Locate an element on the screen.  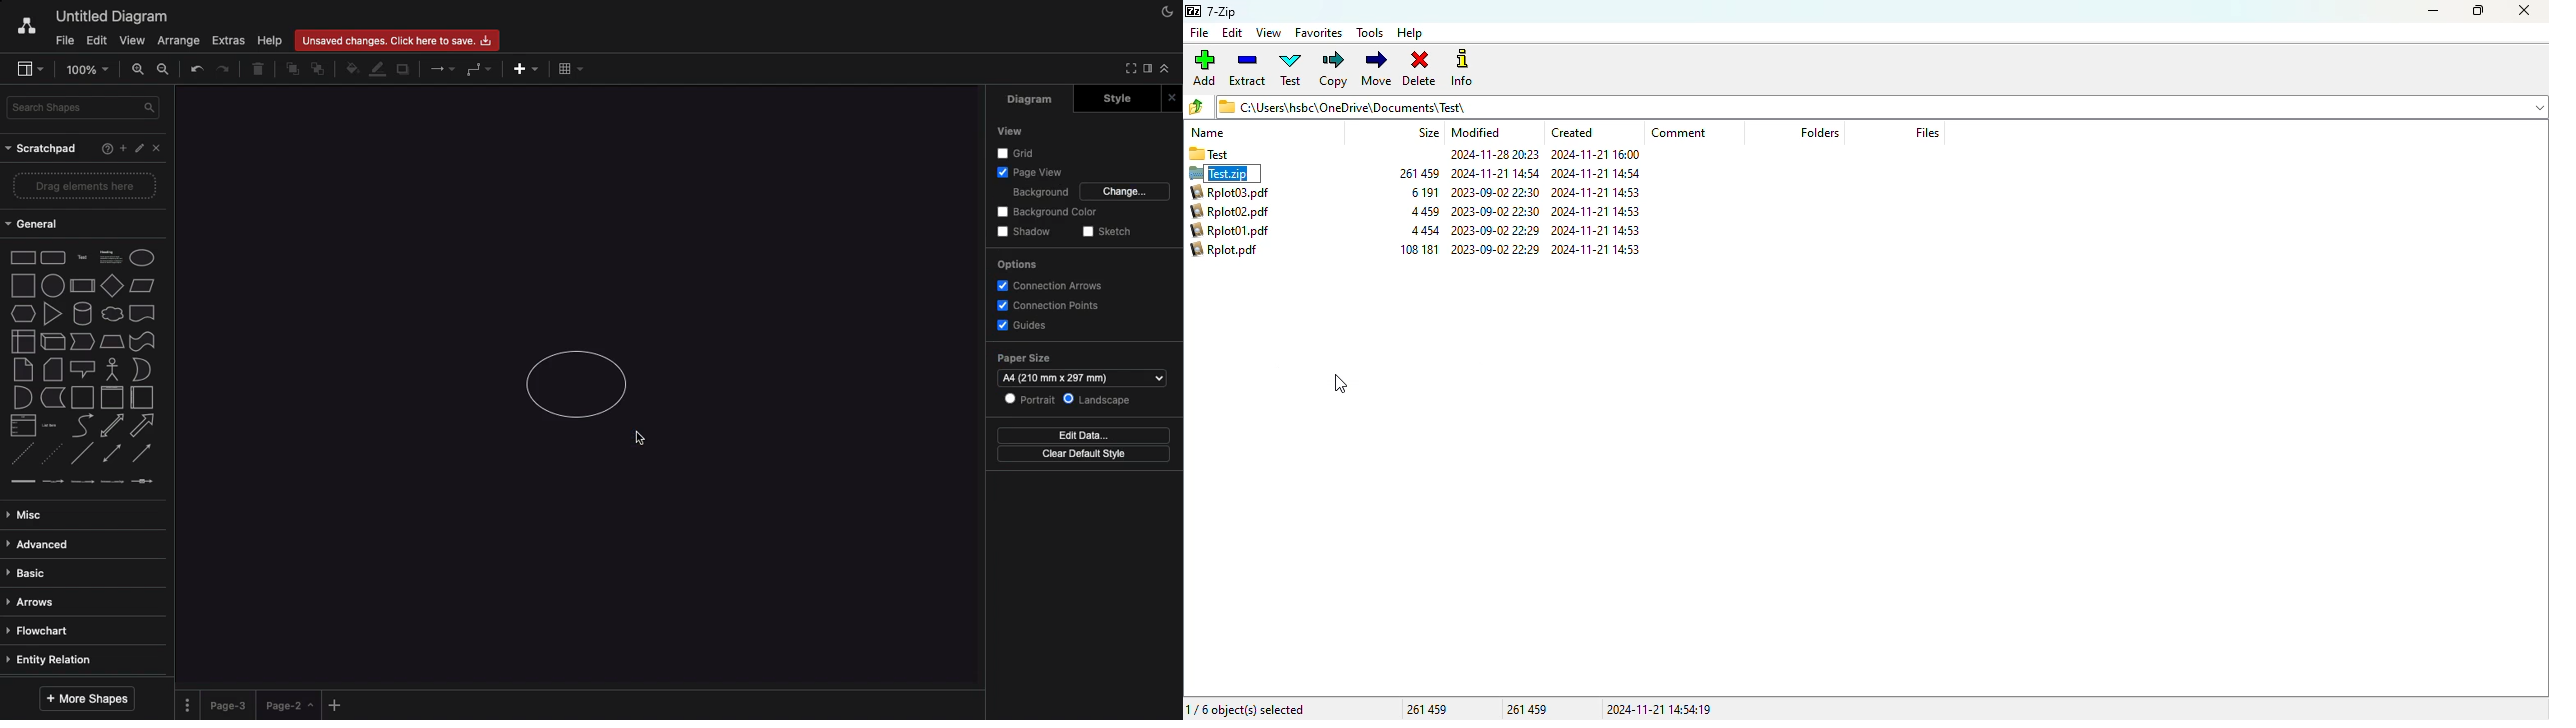
View is located at coordinates (131, 38).